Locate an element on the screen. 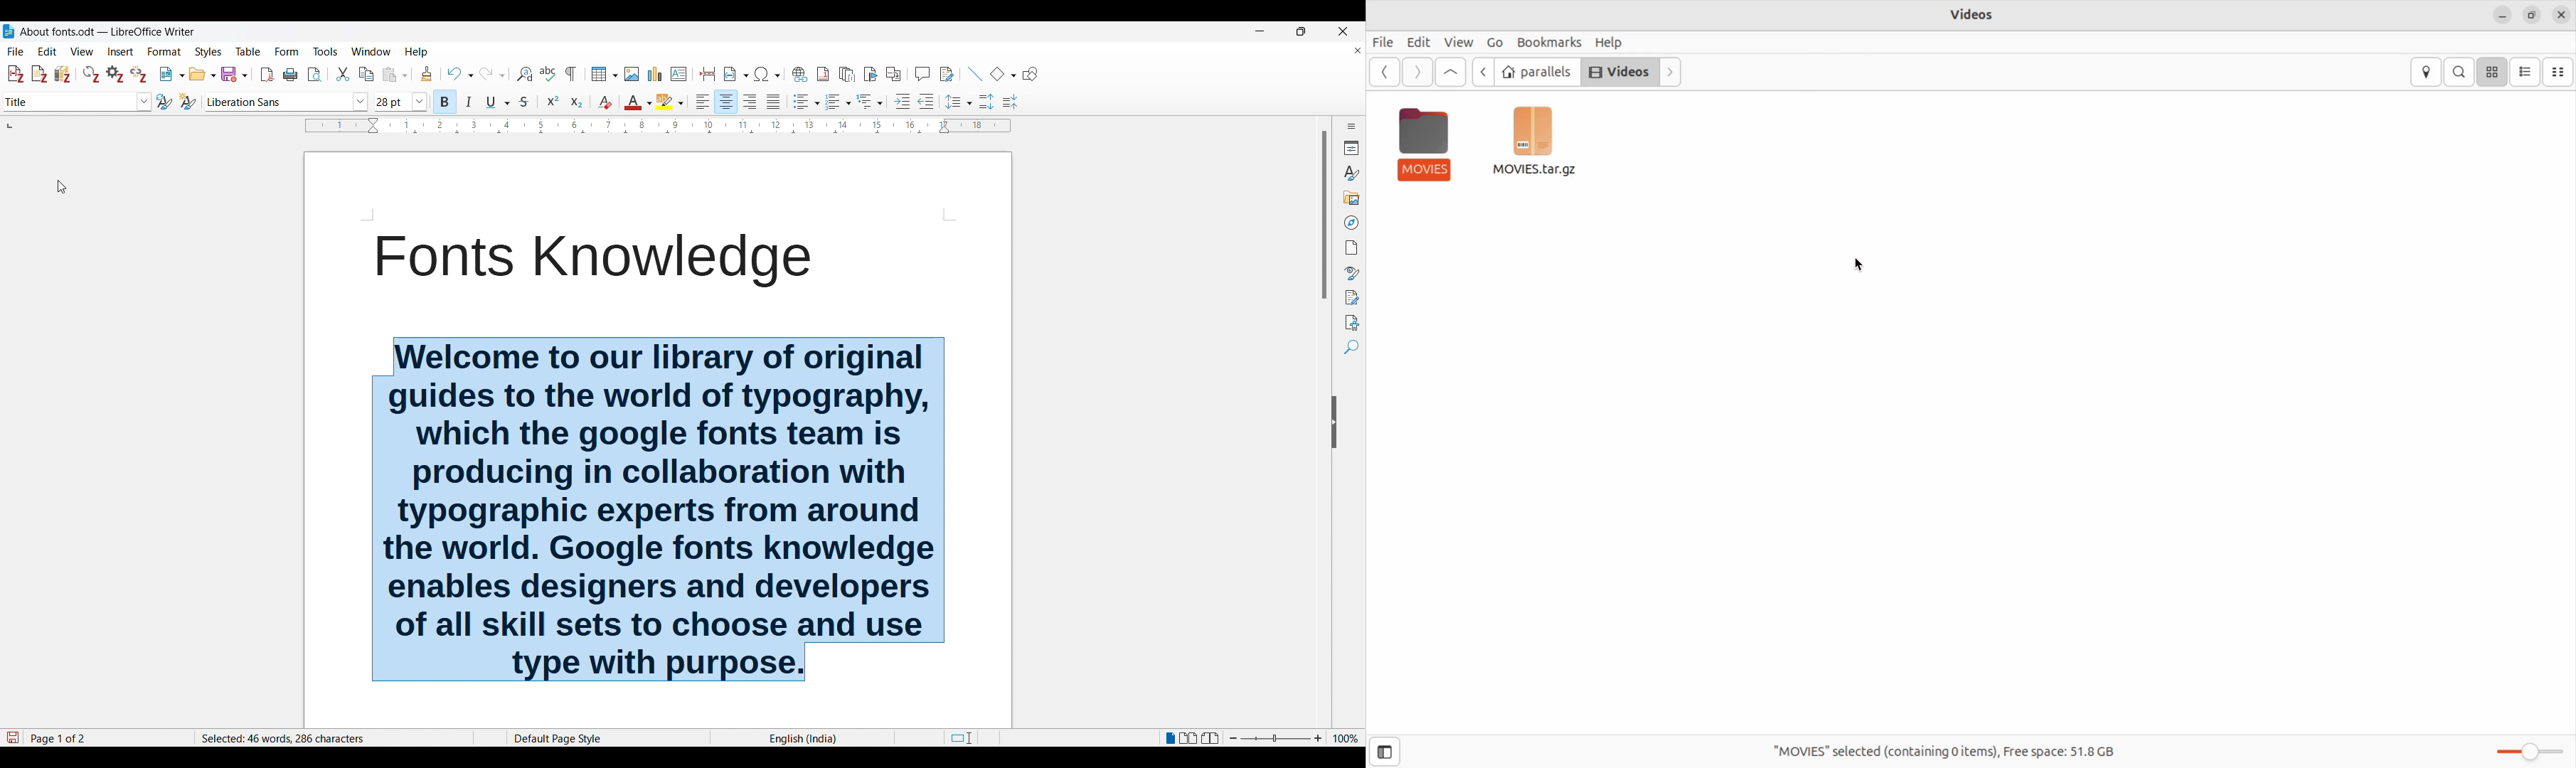  File menu is located at coordinates (15, 52).